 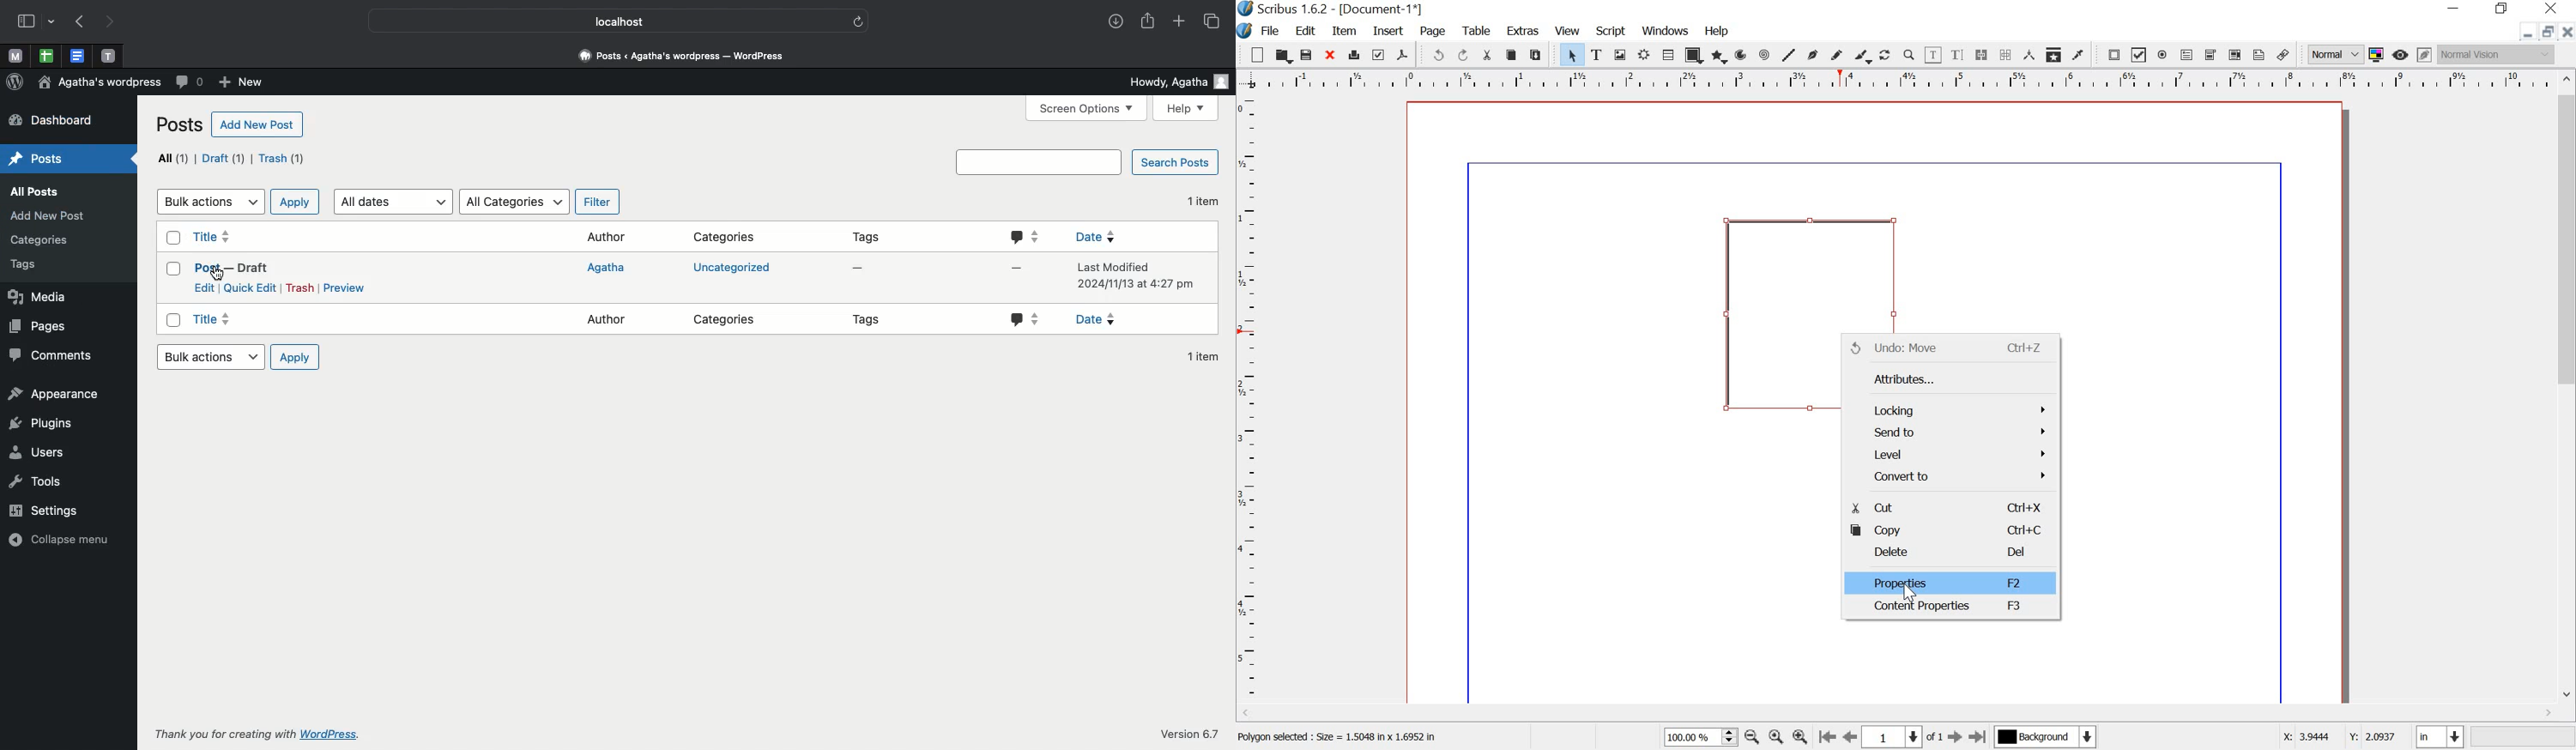 What do you see at coordinates (57, 356) in the screenshot?
I see `Comments` at bounding box center [57, 356].